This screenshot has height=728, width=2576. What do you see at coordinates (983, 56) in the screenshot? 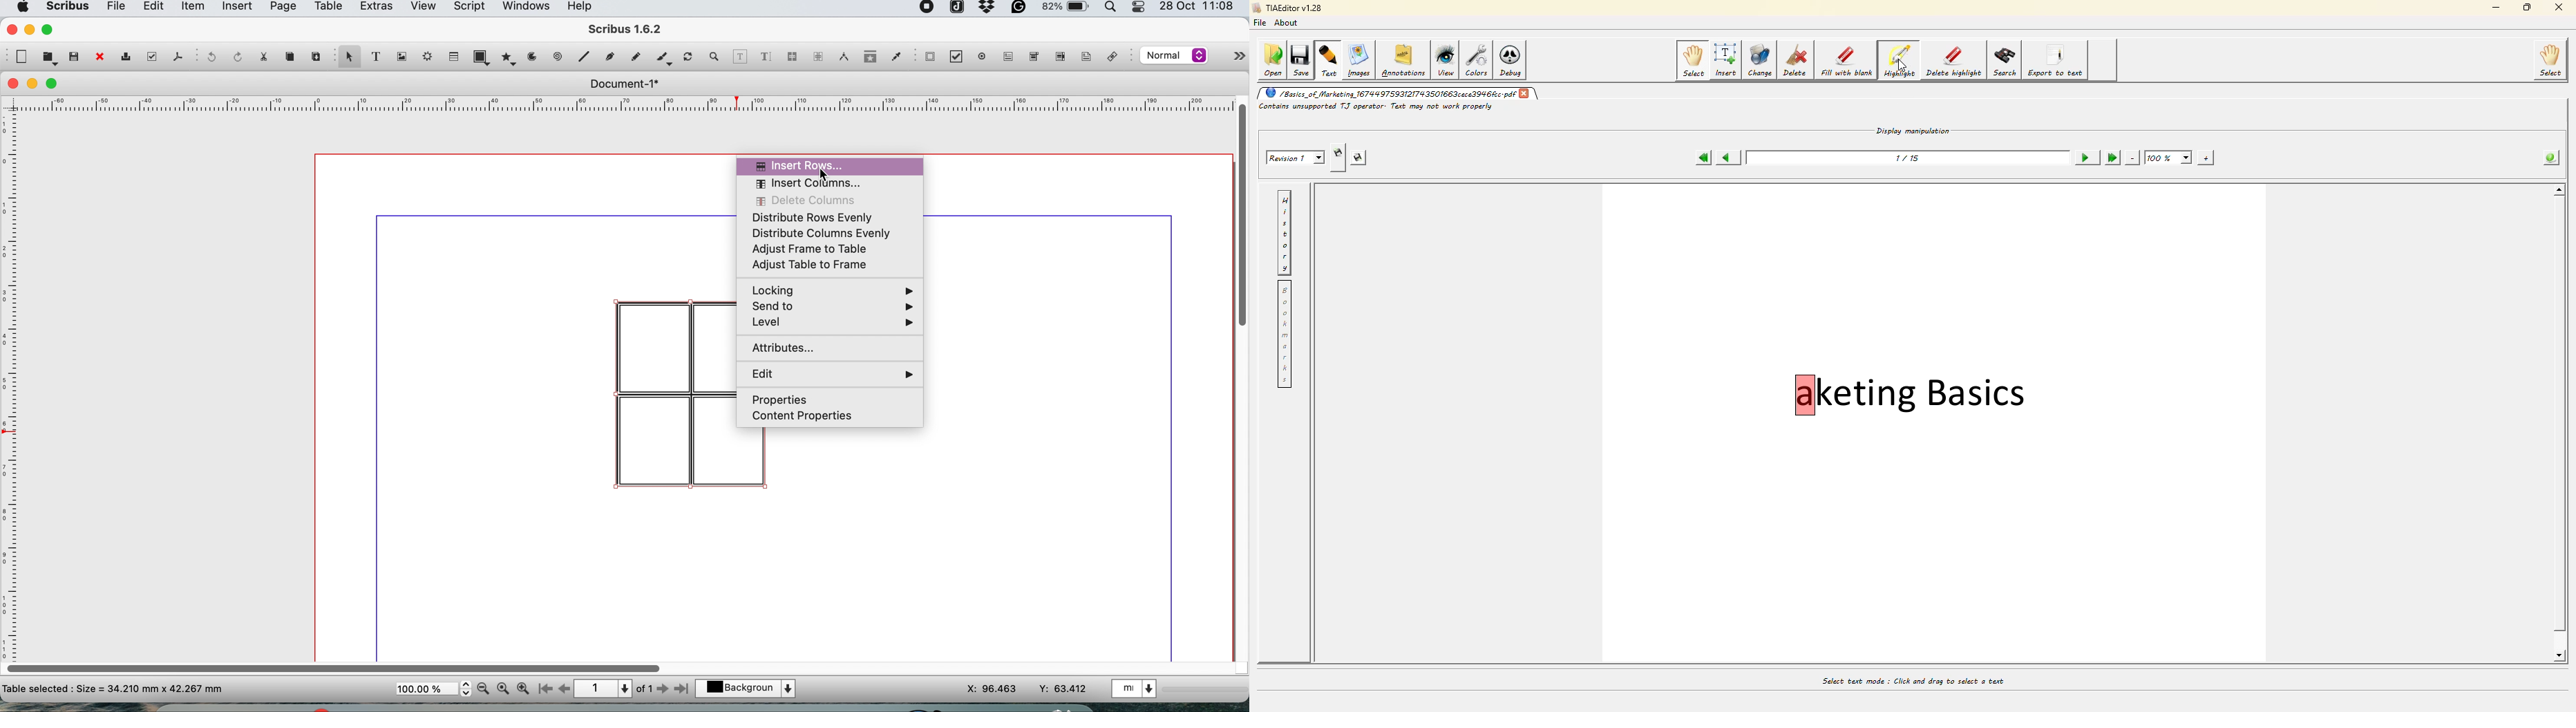
I see `pdf radio button` at bounding box center [983, 56].